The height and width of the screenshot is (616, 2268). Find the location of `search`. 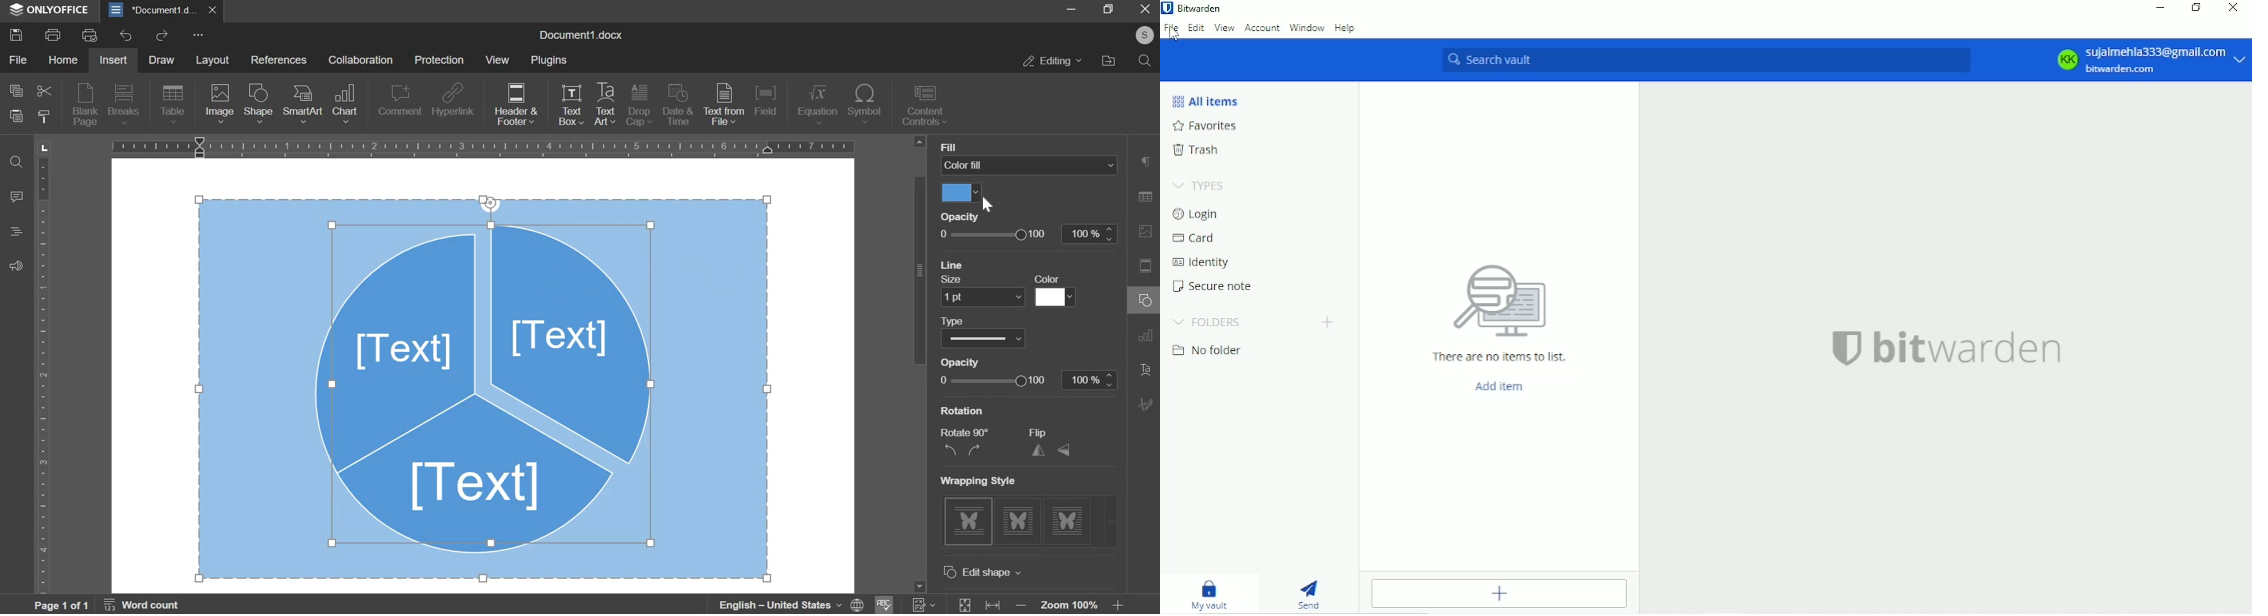

search is located at coordinates (1145, 61).